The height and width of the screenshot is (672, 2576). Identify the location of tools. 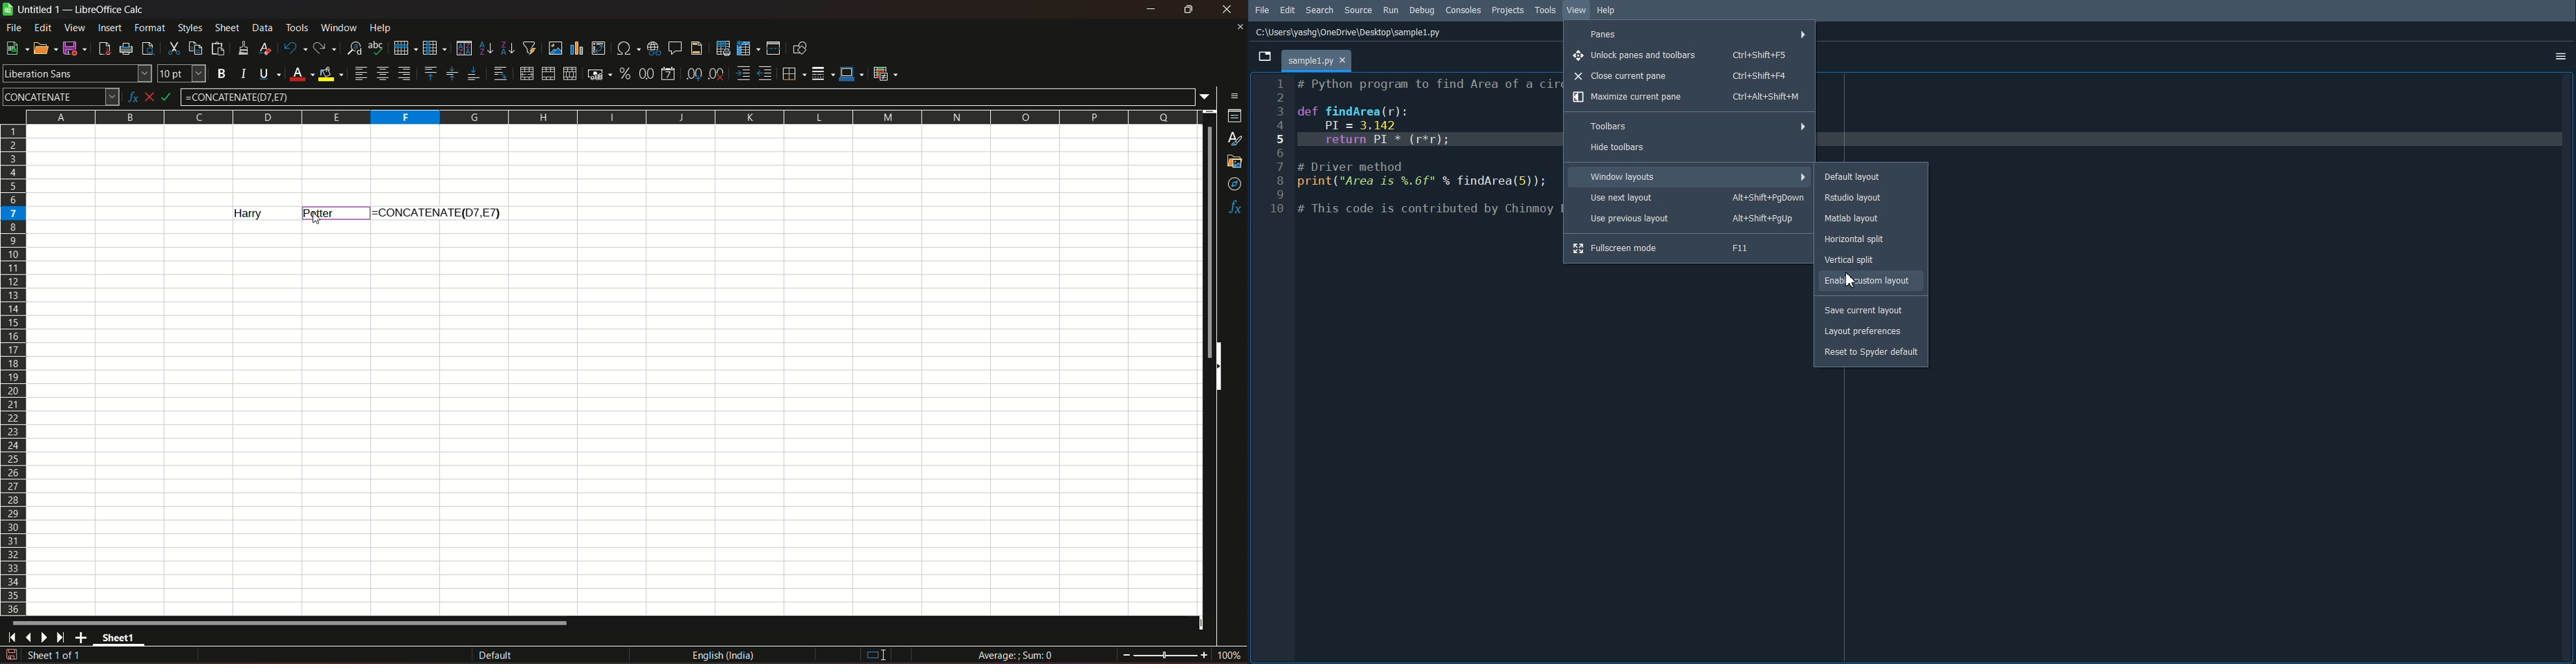
(298, 27).